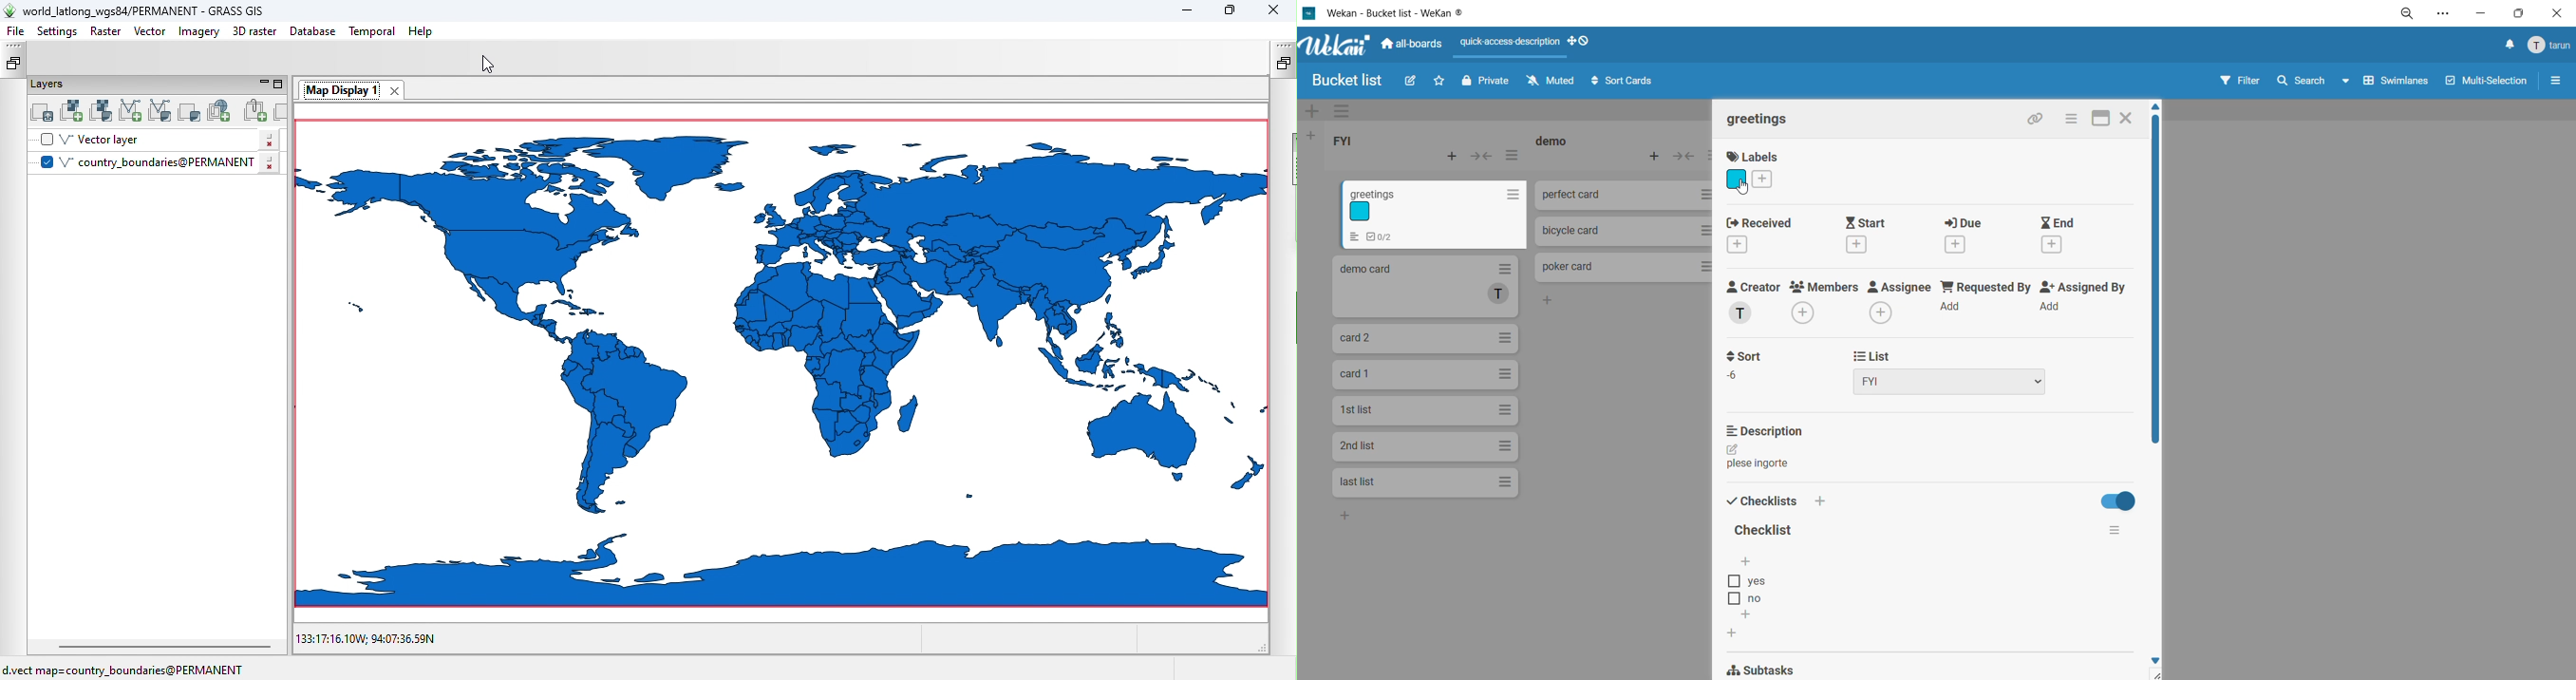  I want to click on assignee, so click(1897, 302).